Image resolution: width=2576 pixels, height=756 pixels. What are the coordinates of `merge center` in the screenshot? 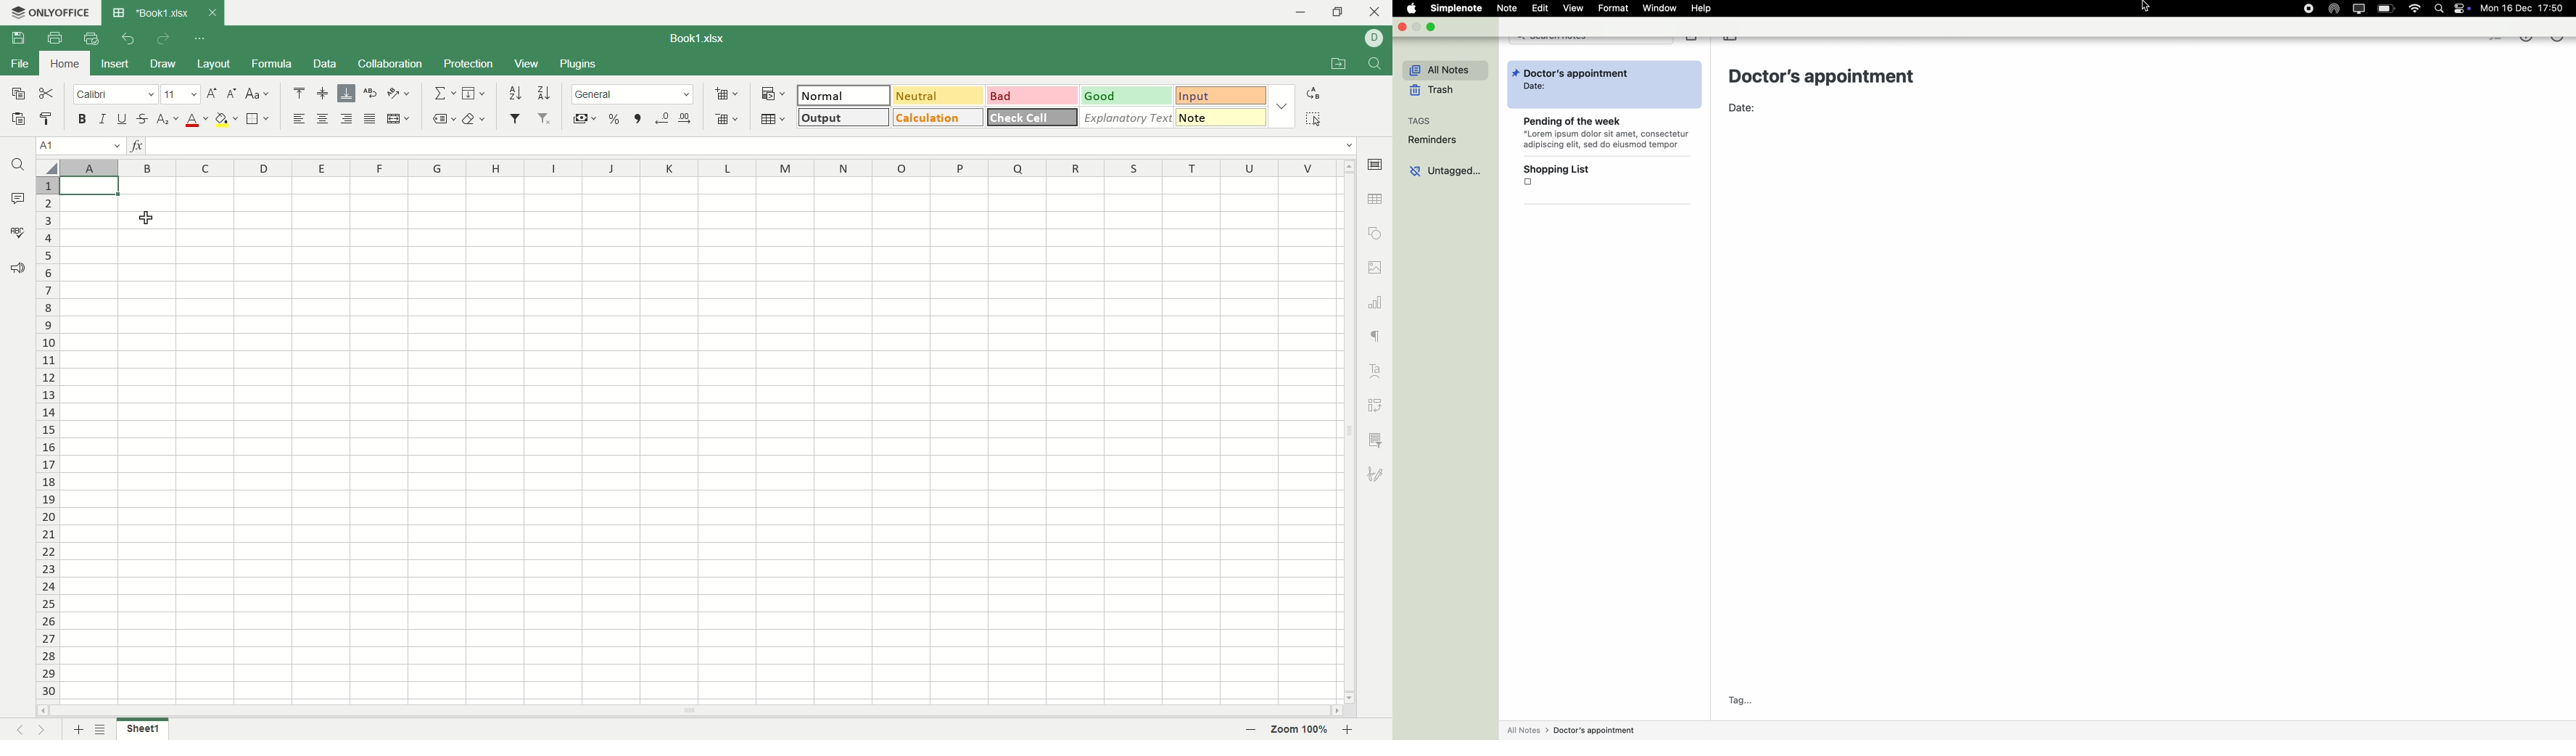 It's located at (398, 118).